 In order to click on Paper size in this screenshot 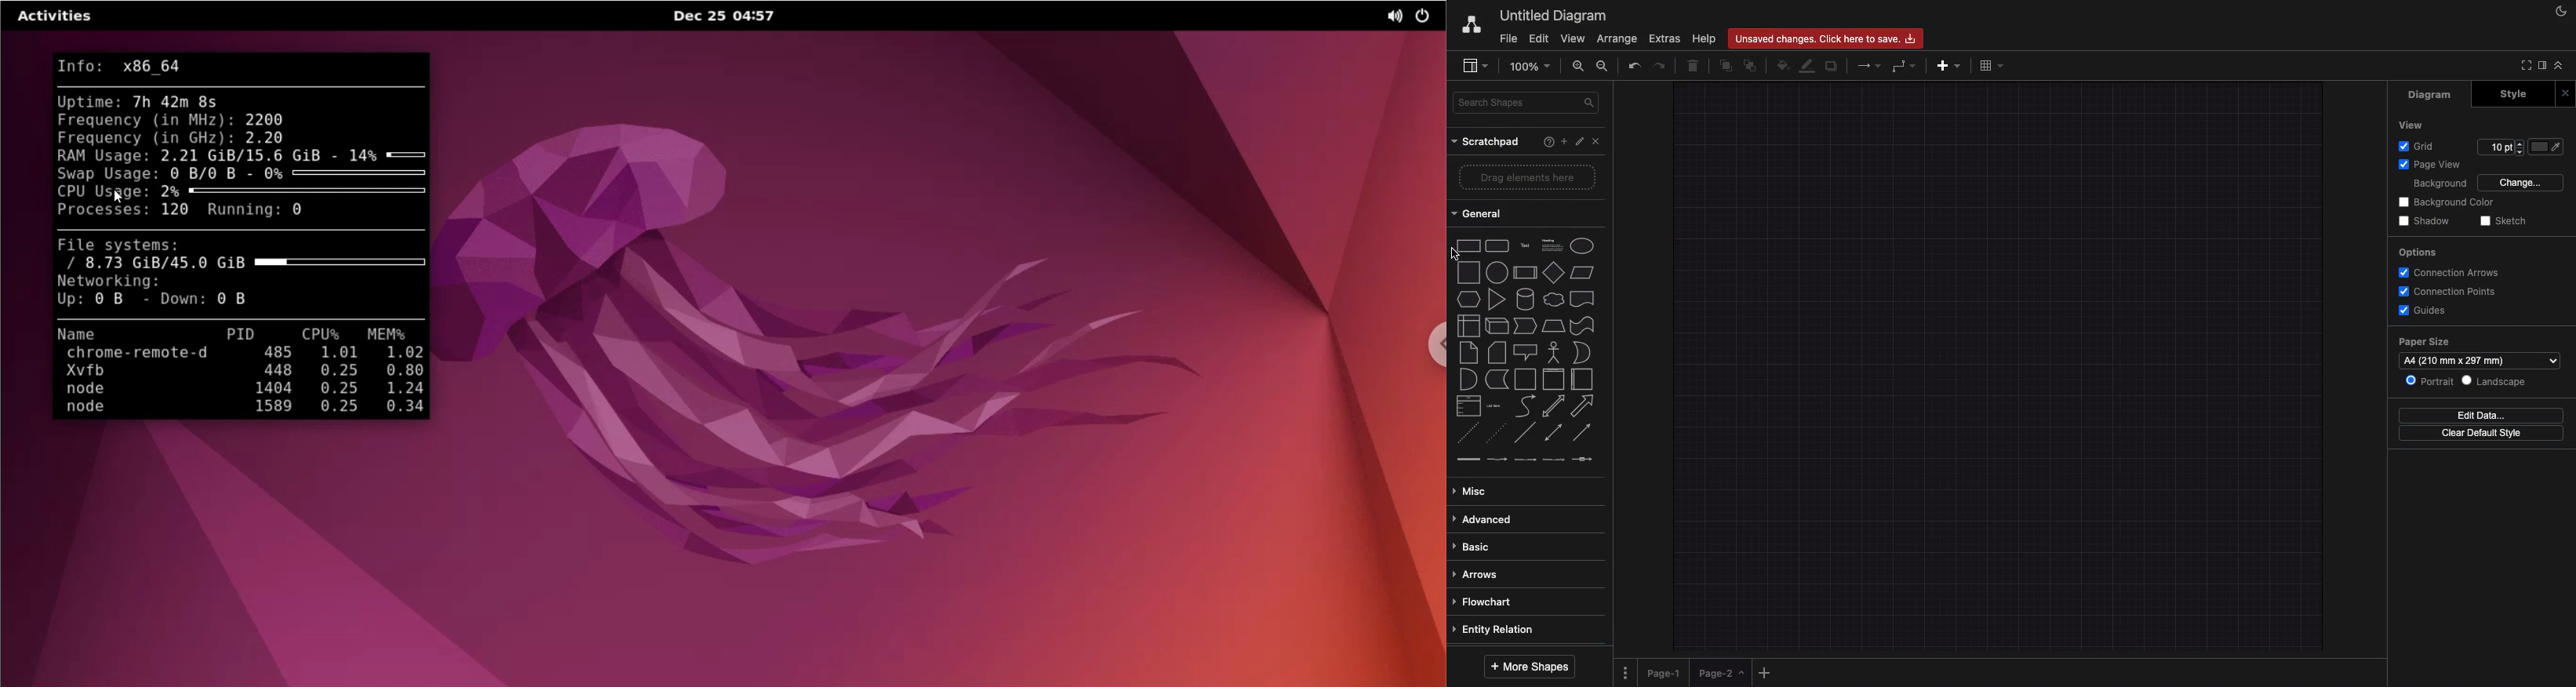, I will do `click(2481, 349)`.